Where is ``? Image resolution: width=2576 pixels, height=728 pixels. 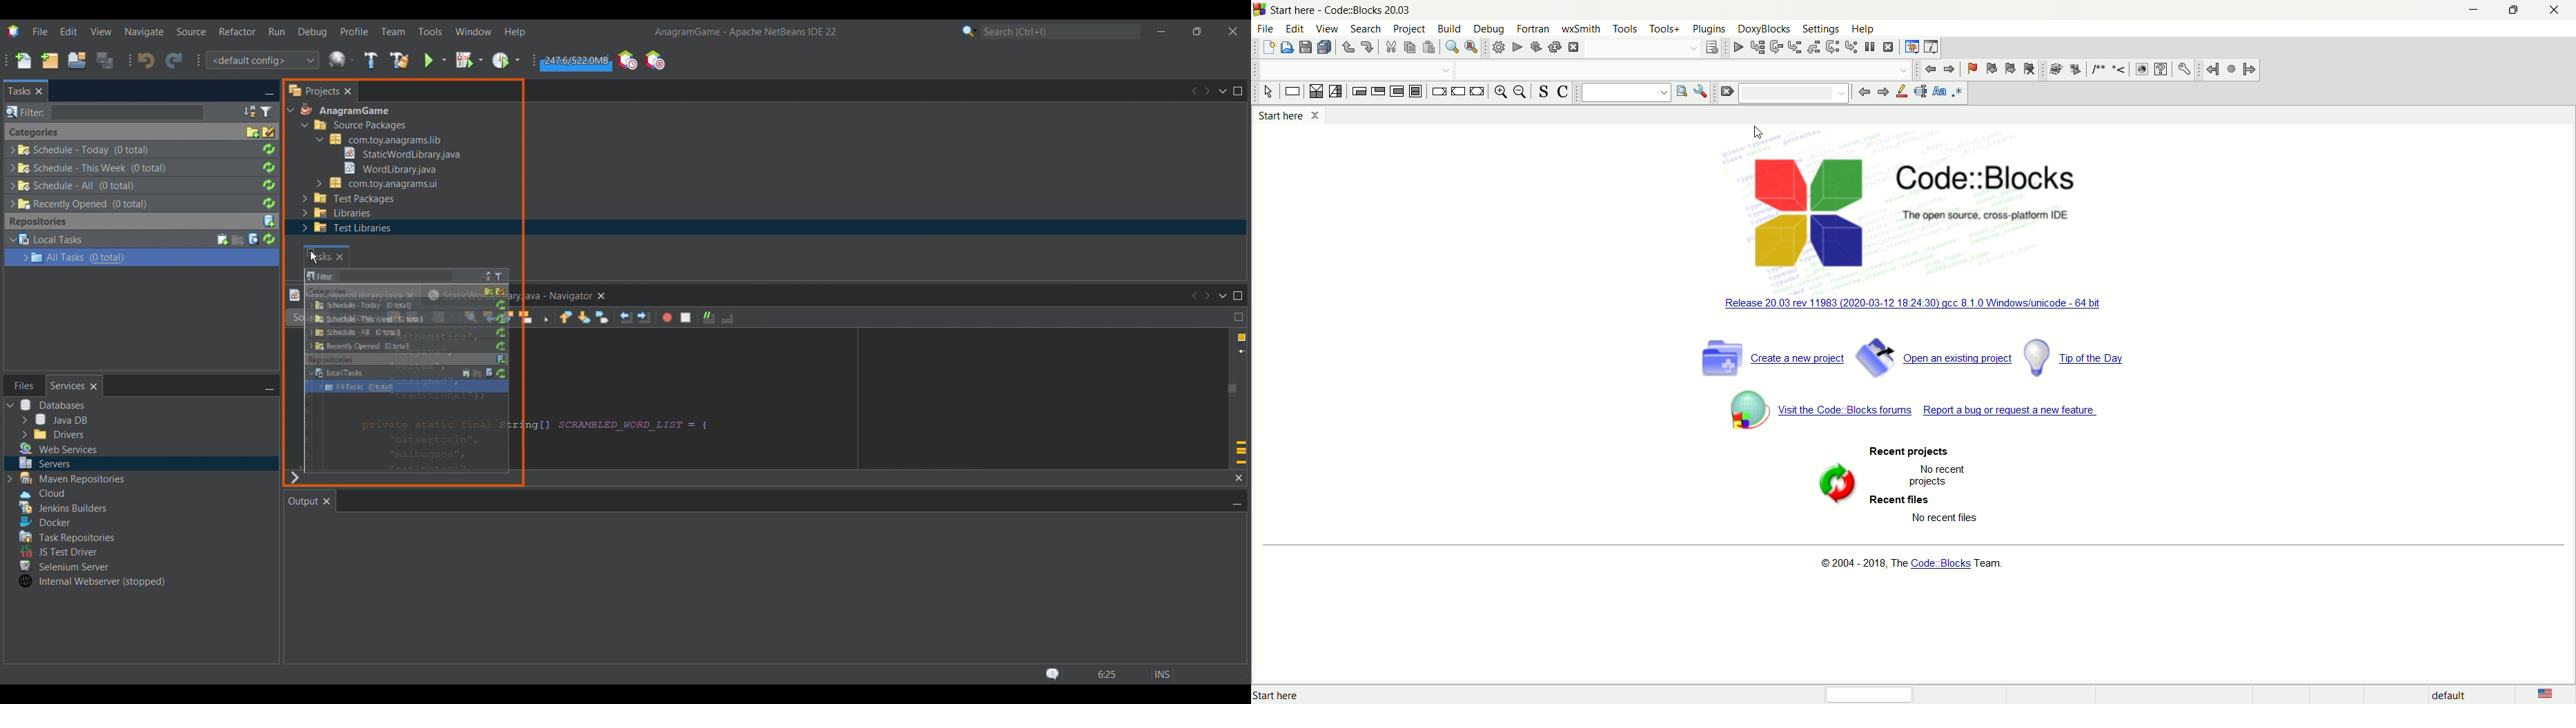
 is located at coordinates (403, 356).